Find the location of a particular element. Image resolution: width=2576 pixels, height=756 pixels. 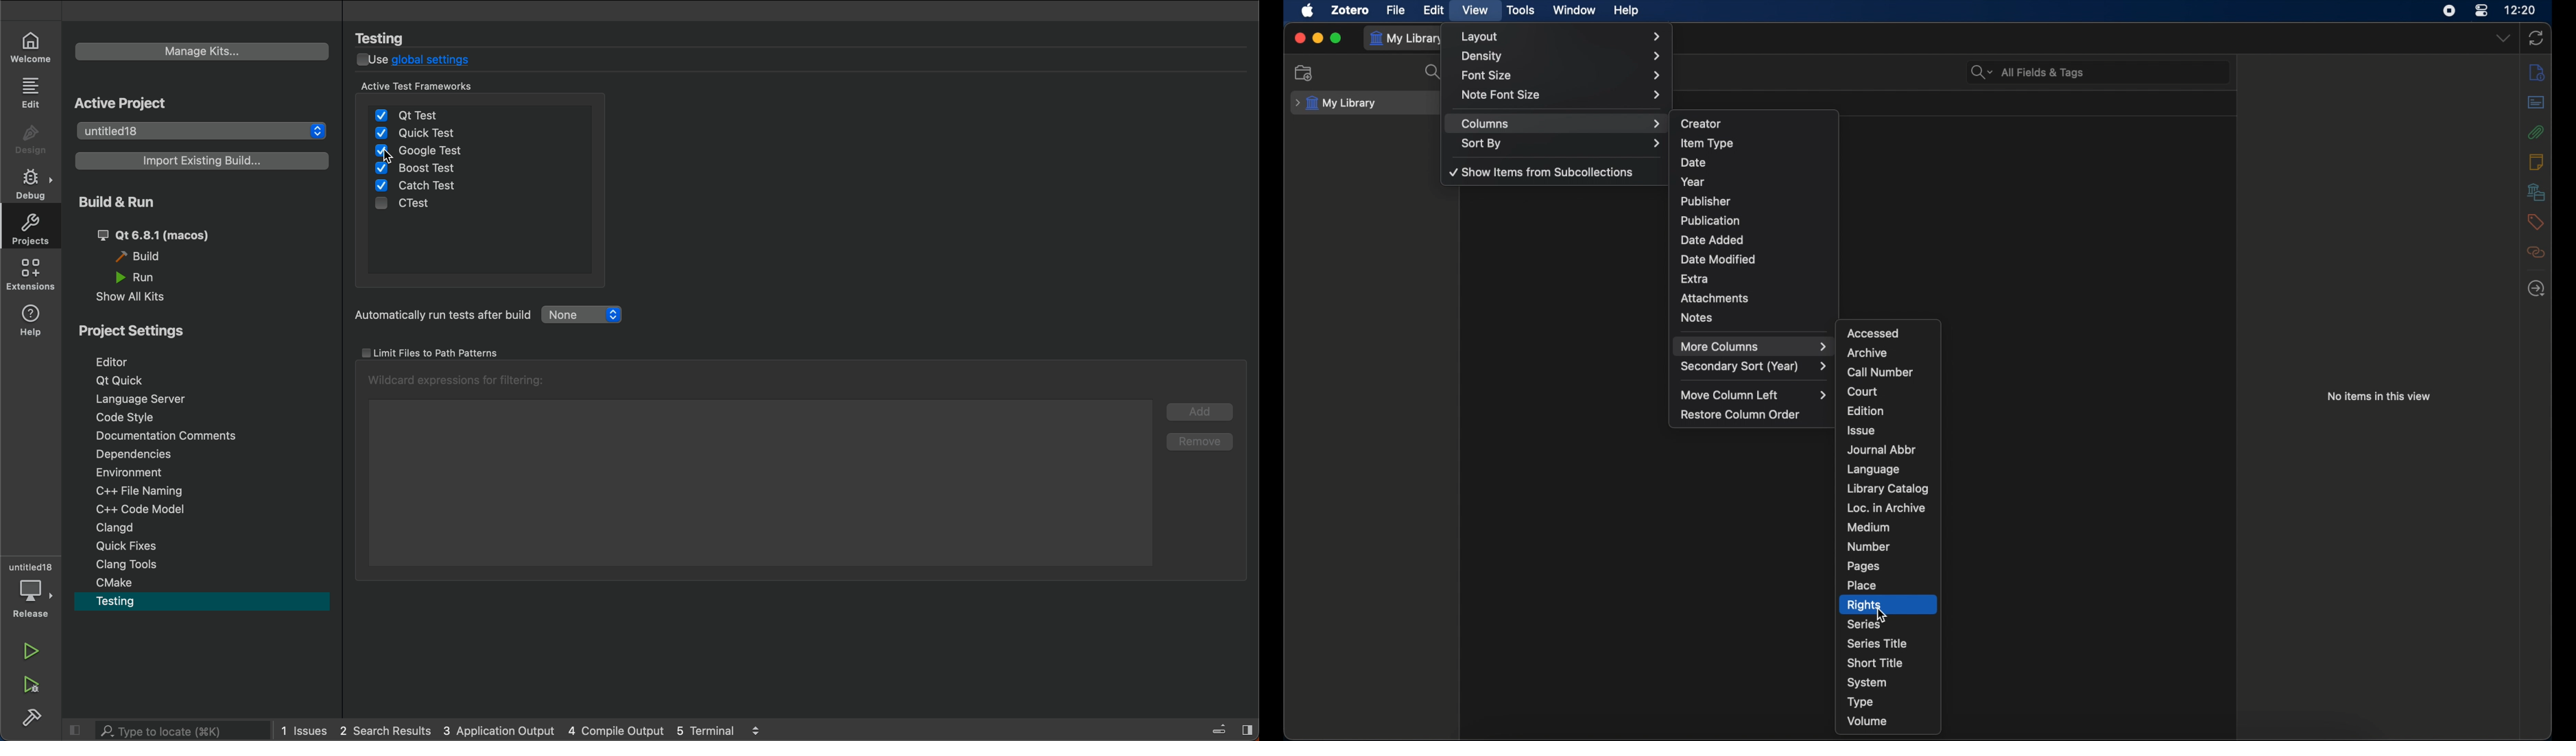

volume is located at coordinates (1868, 722).